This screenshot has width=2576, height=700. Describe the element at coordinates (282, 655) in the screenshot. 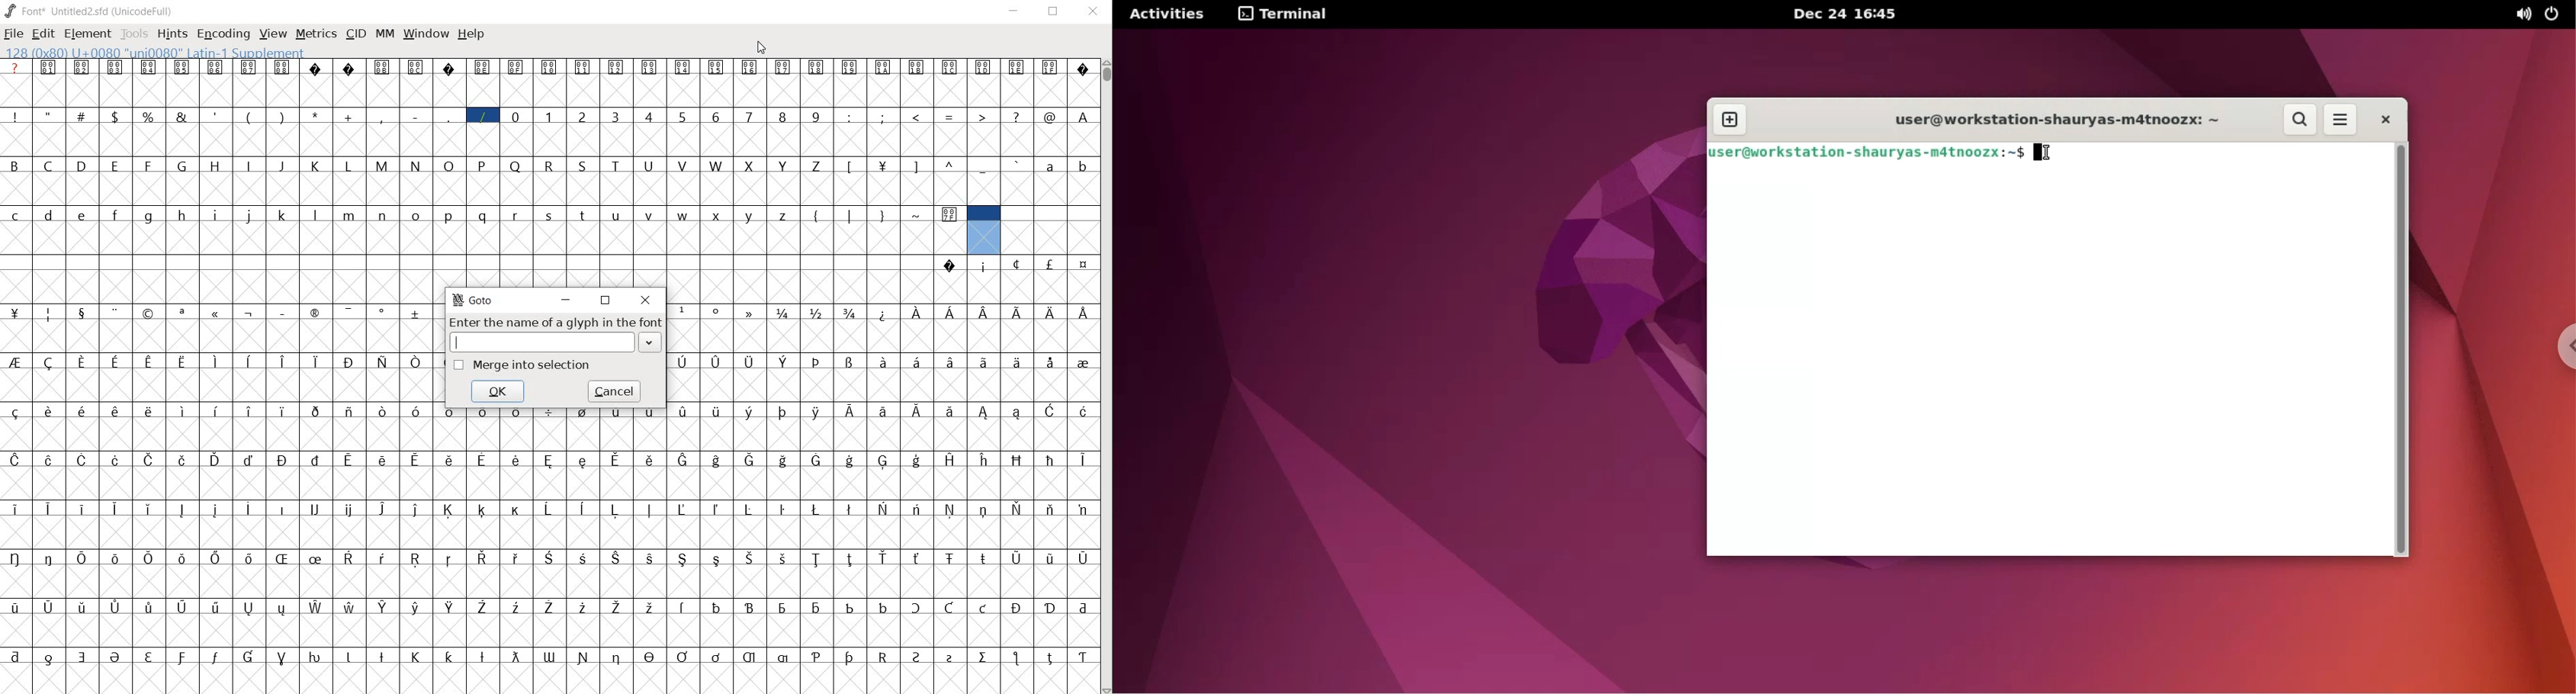

I see `Symbol` at that location.